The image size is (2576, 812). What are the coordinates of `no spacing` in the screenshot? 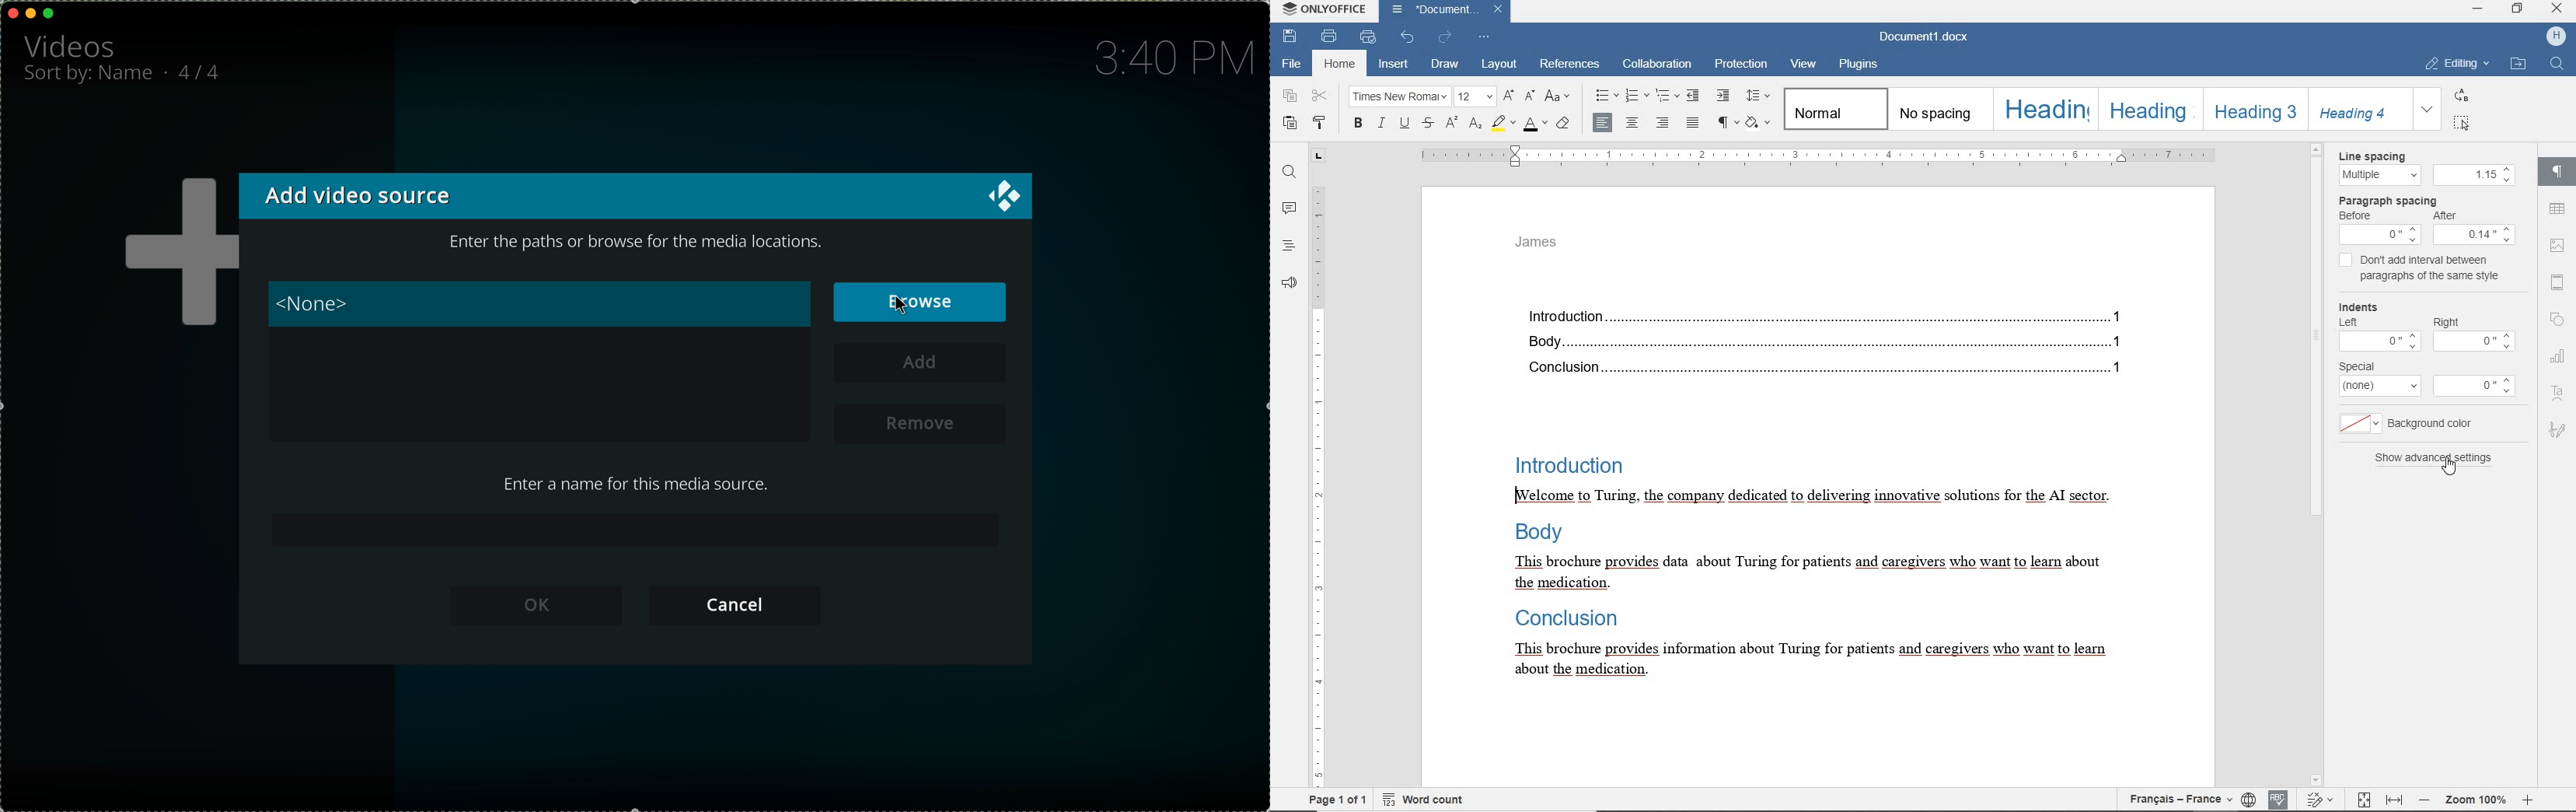 It's located at (1937, 110).